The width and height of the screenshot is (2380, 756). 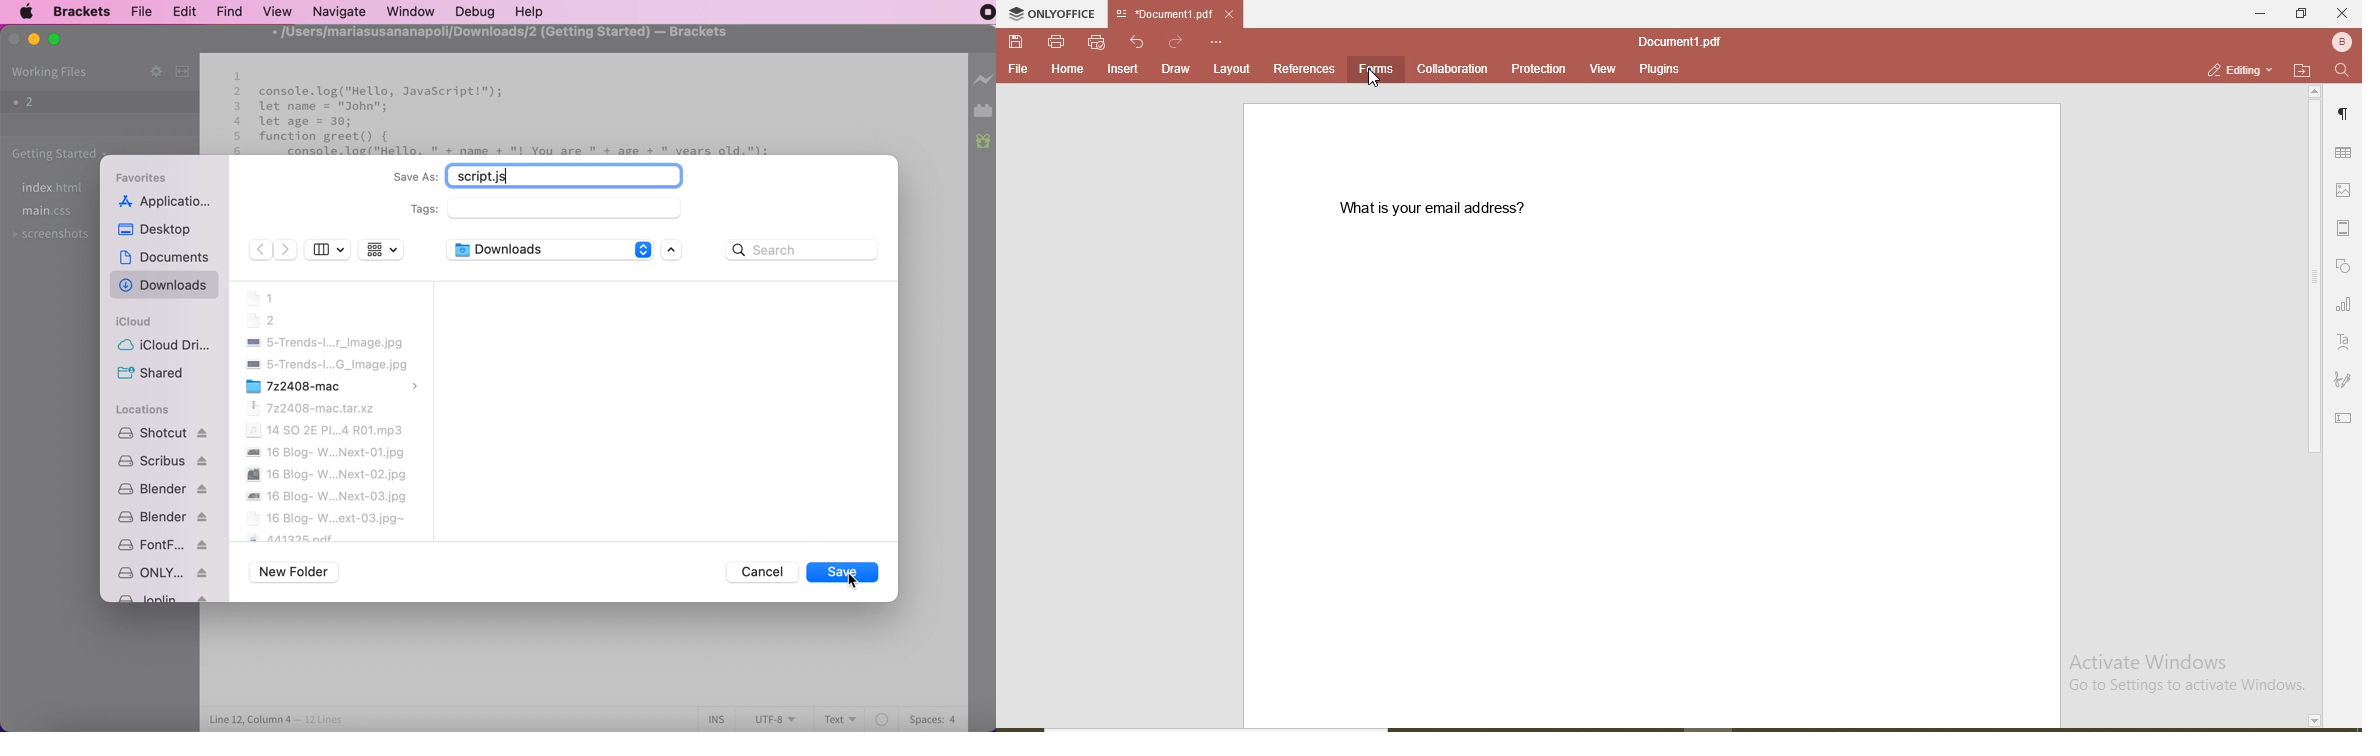 I want to click on plugins, so click(x=1658, y=71).